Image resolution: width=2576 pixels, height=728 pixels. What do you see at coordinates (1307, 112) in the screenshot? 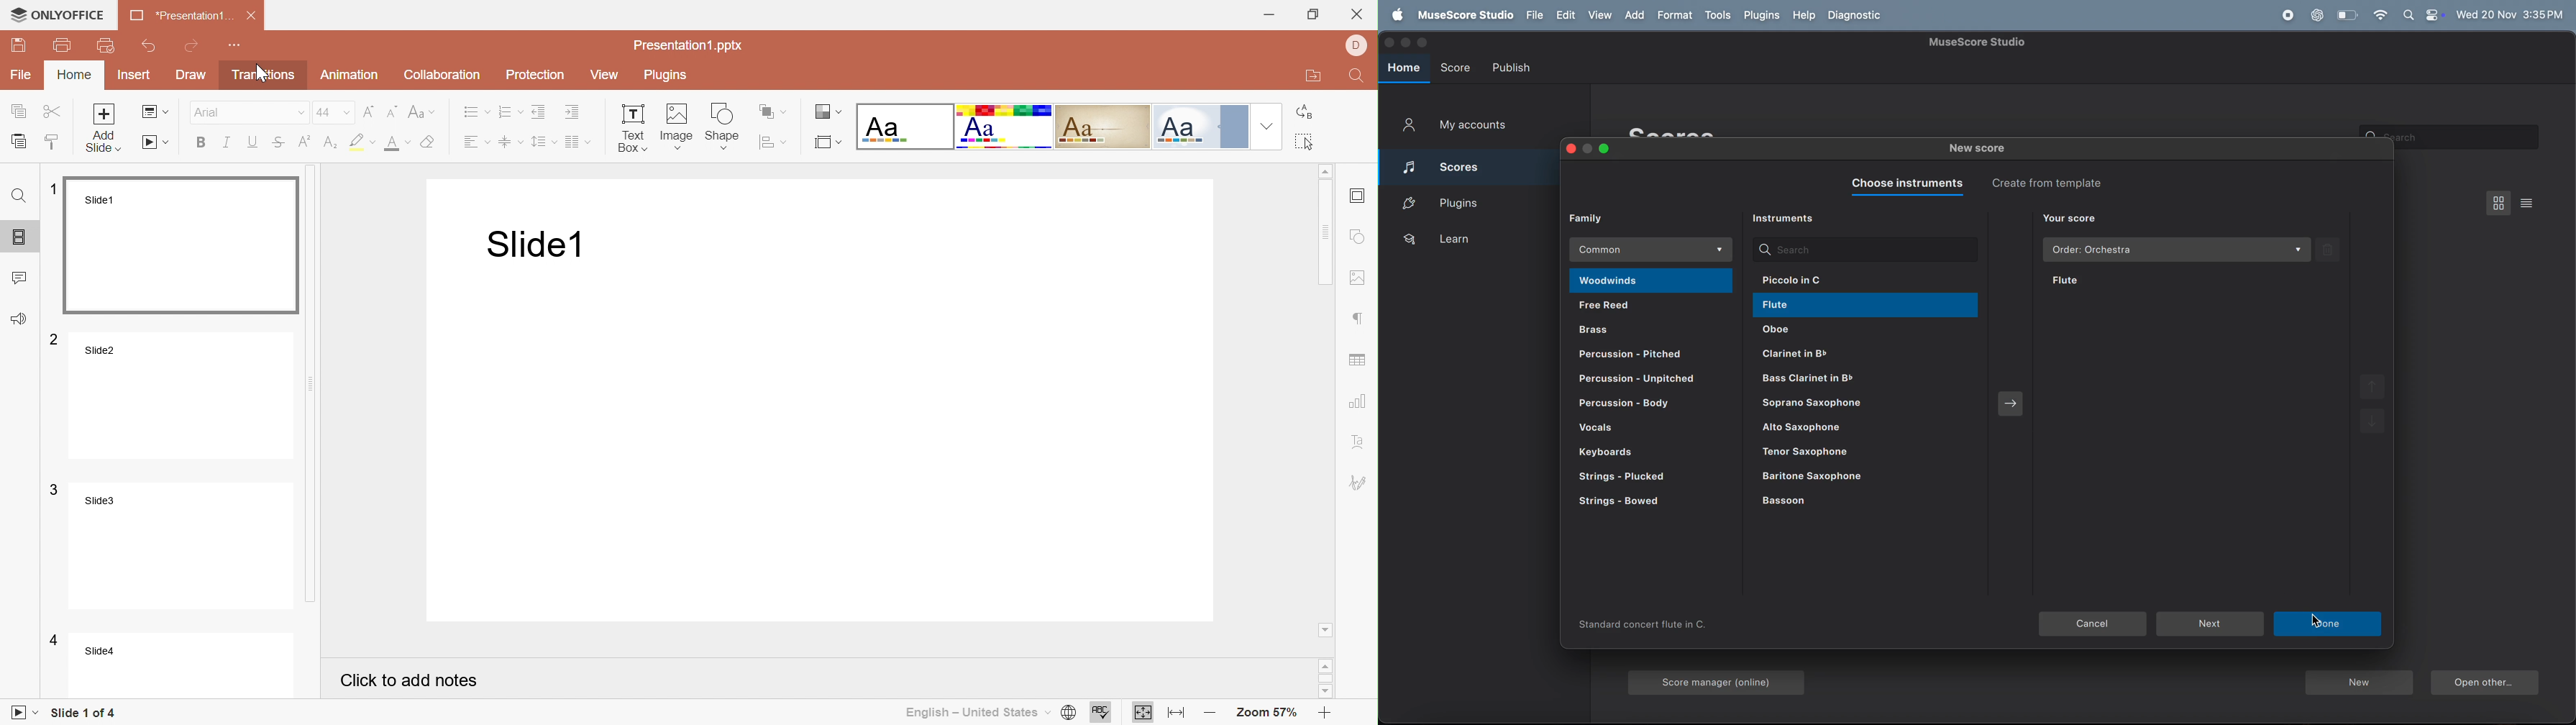
I see `Replace` at bounding box center [1307, 112].